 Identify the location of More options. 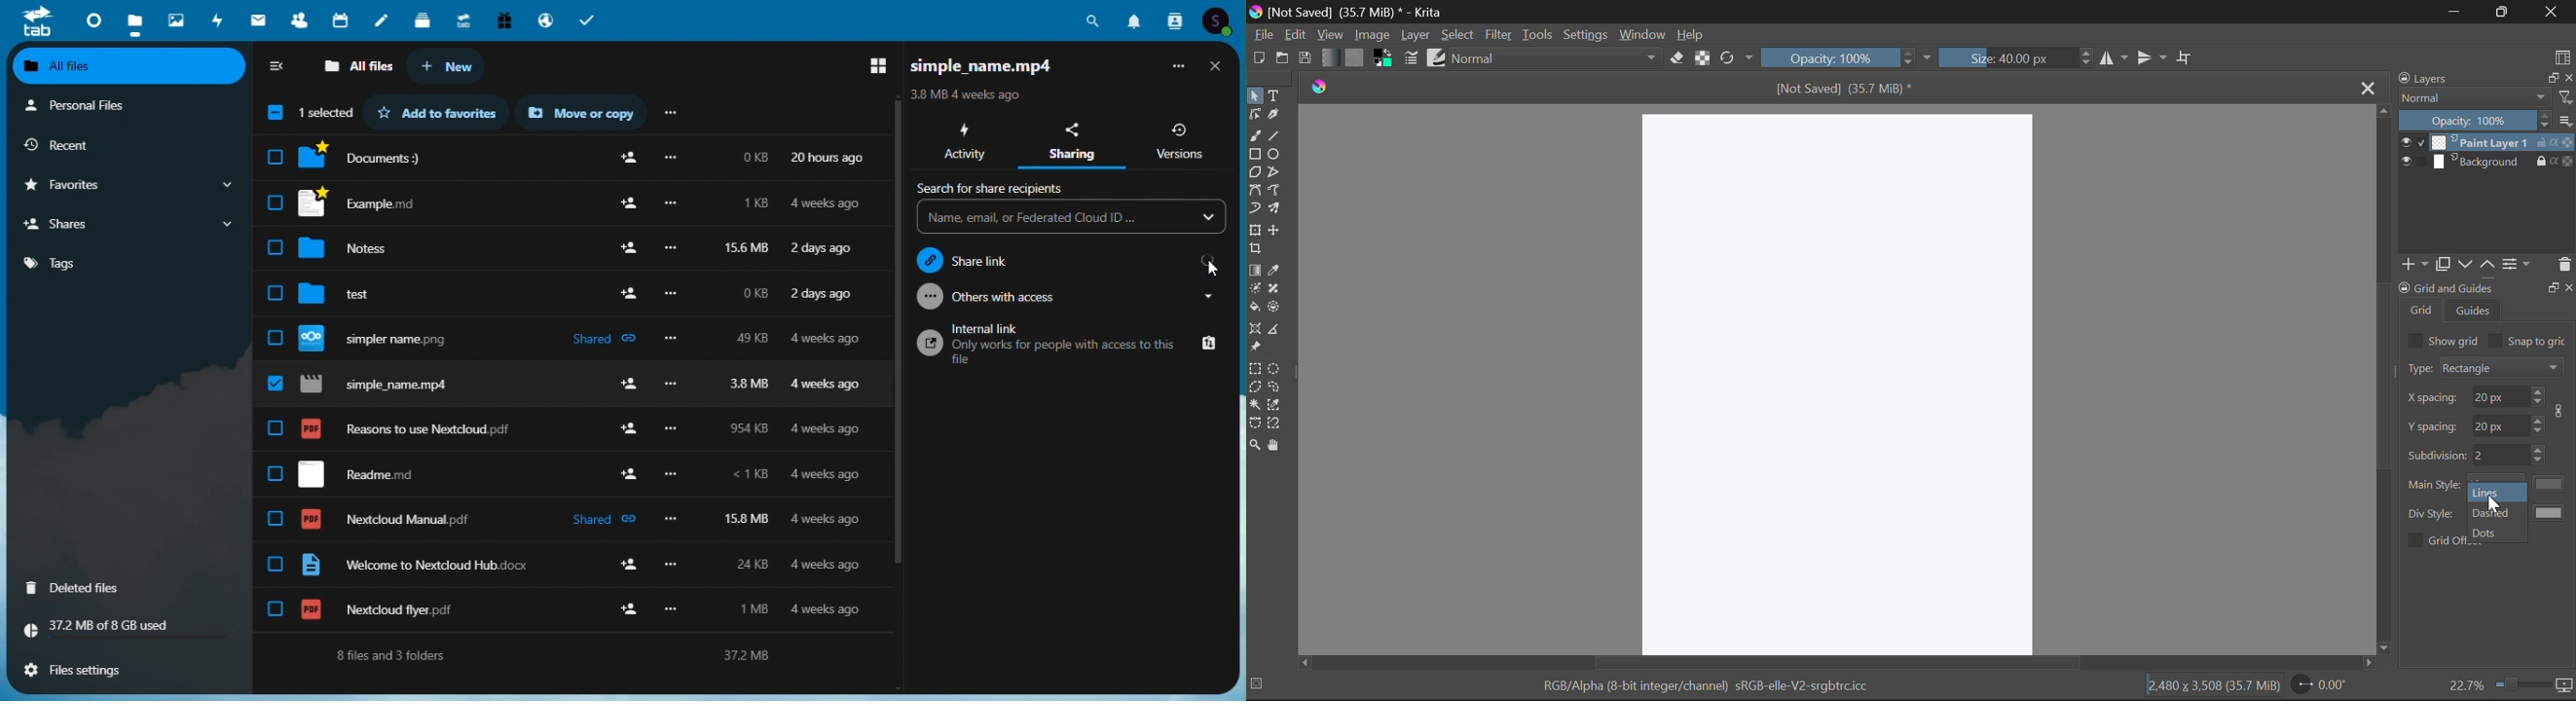
(1176, 66).